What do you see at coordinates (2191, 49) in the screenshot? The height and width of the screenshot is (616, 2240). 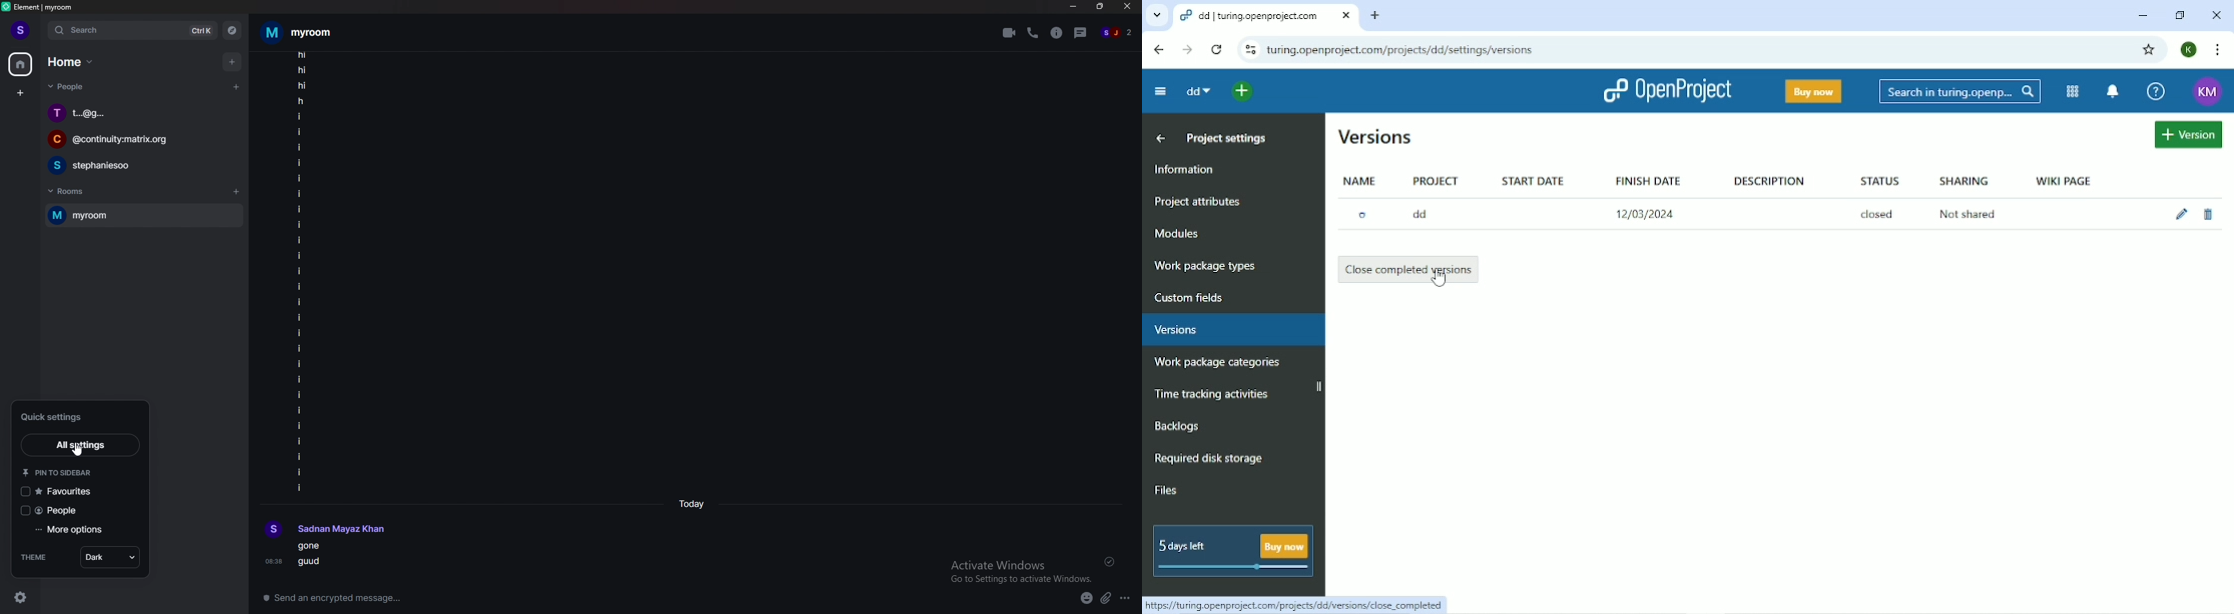 I see `Account` at bounding box center [2191, 49].